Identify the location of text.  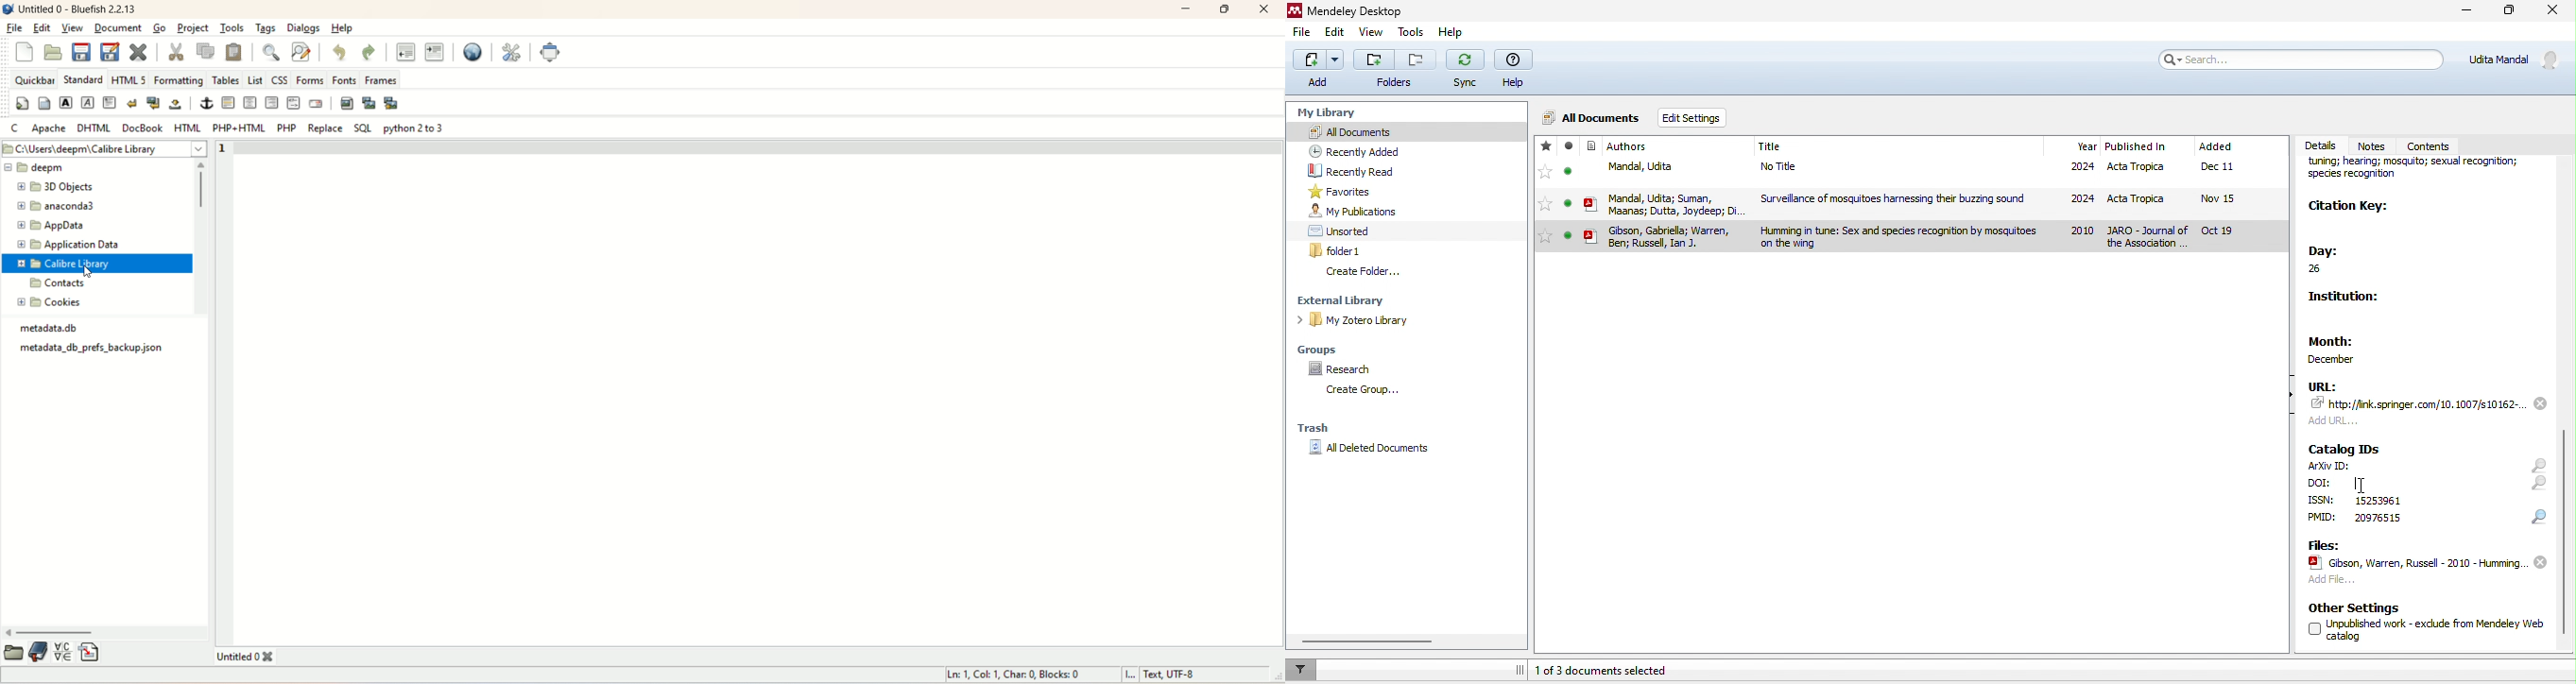
(2323, 518).